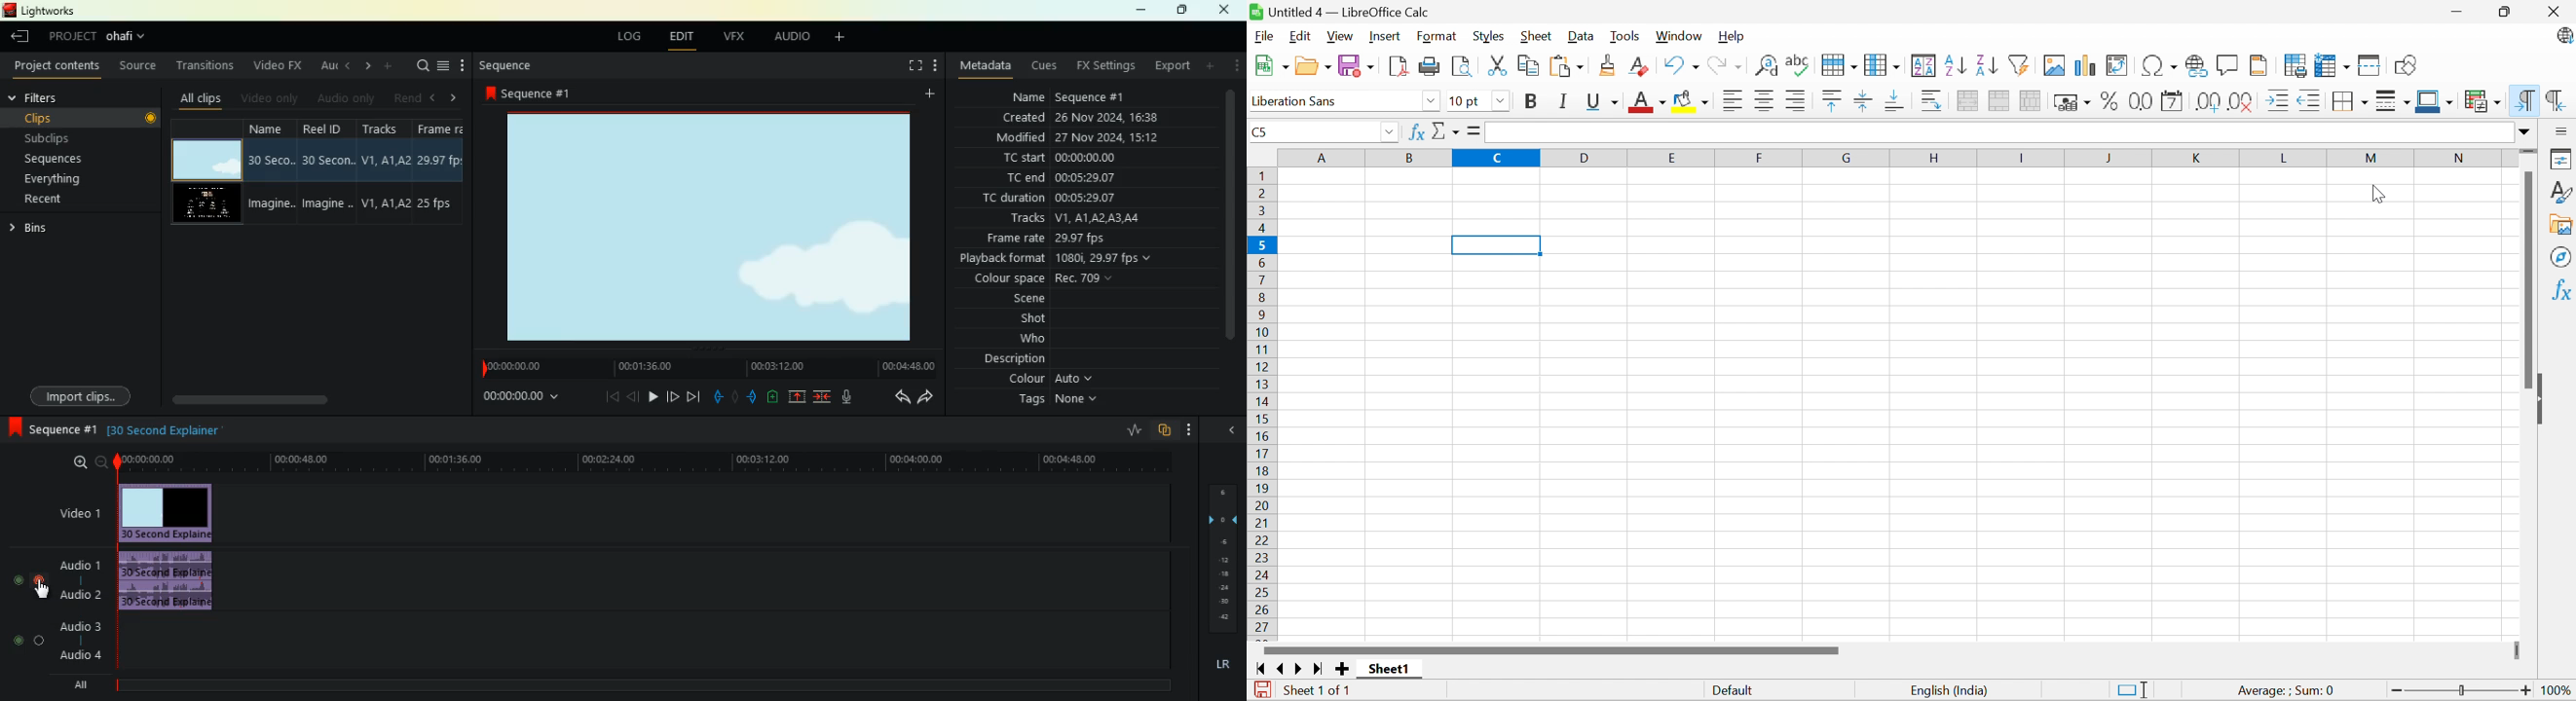 The height and width of the screenshot is (728, 2576). Describe the element at coordinates (650, 684) in the screenshot. I see `ALL timeline track` at that location.